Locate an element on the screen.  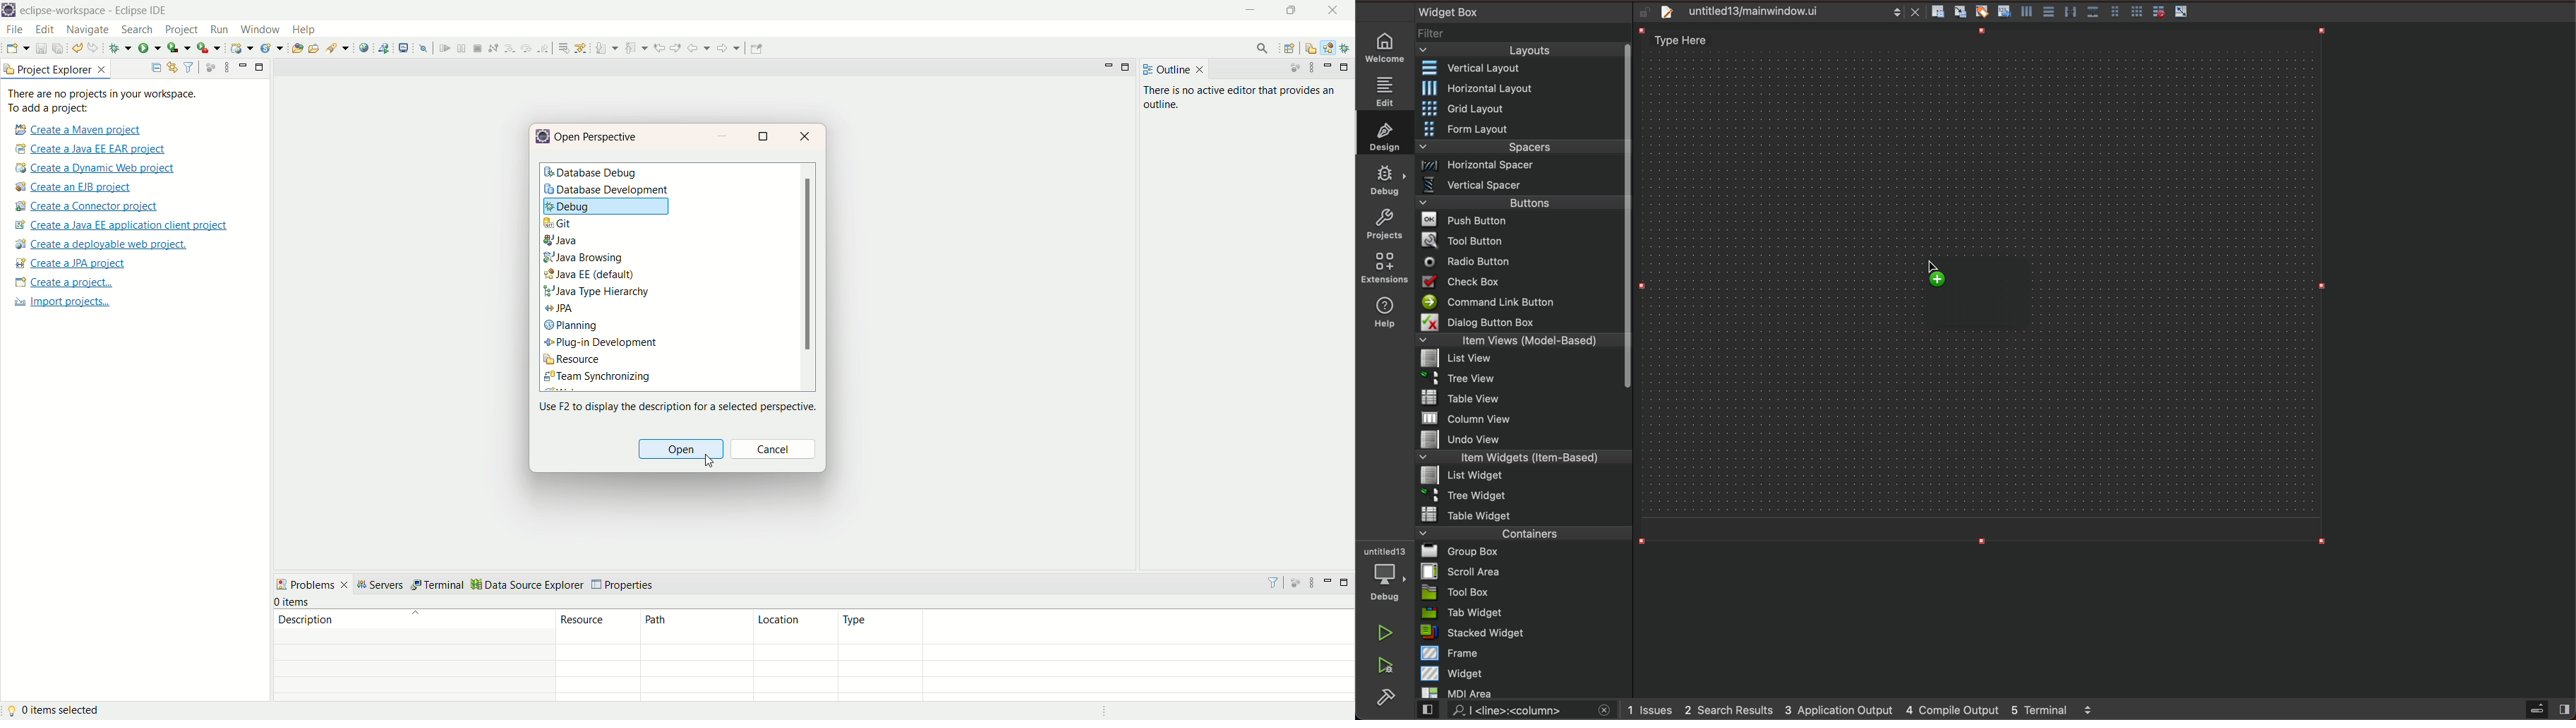
import projects is located at coordinates (63, 302).